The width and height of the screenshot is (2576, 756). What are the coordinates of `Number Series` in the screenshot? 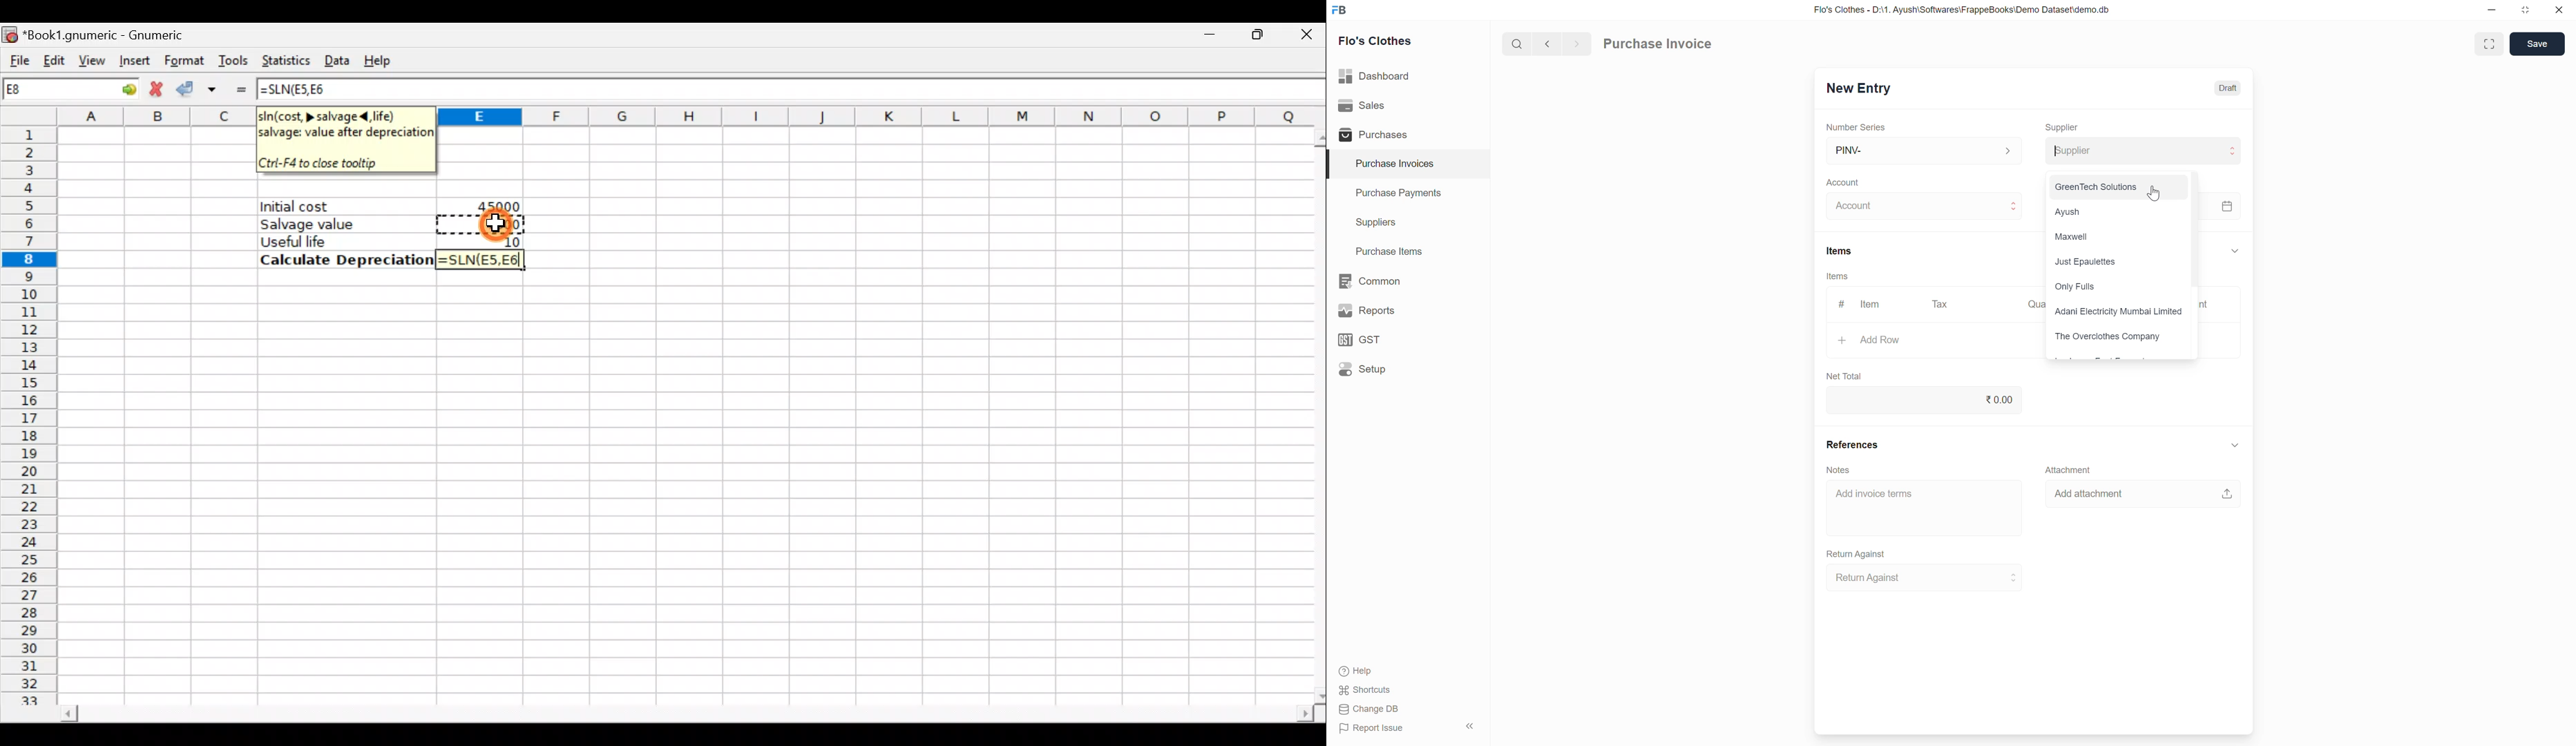 It's located at (1856, 127).